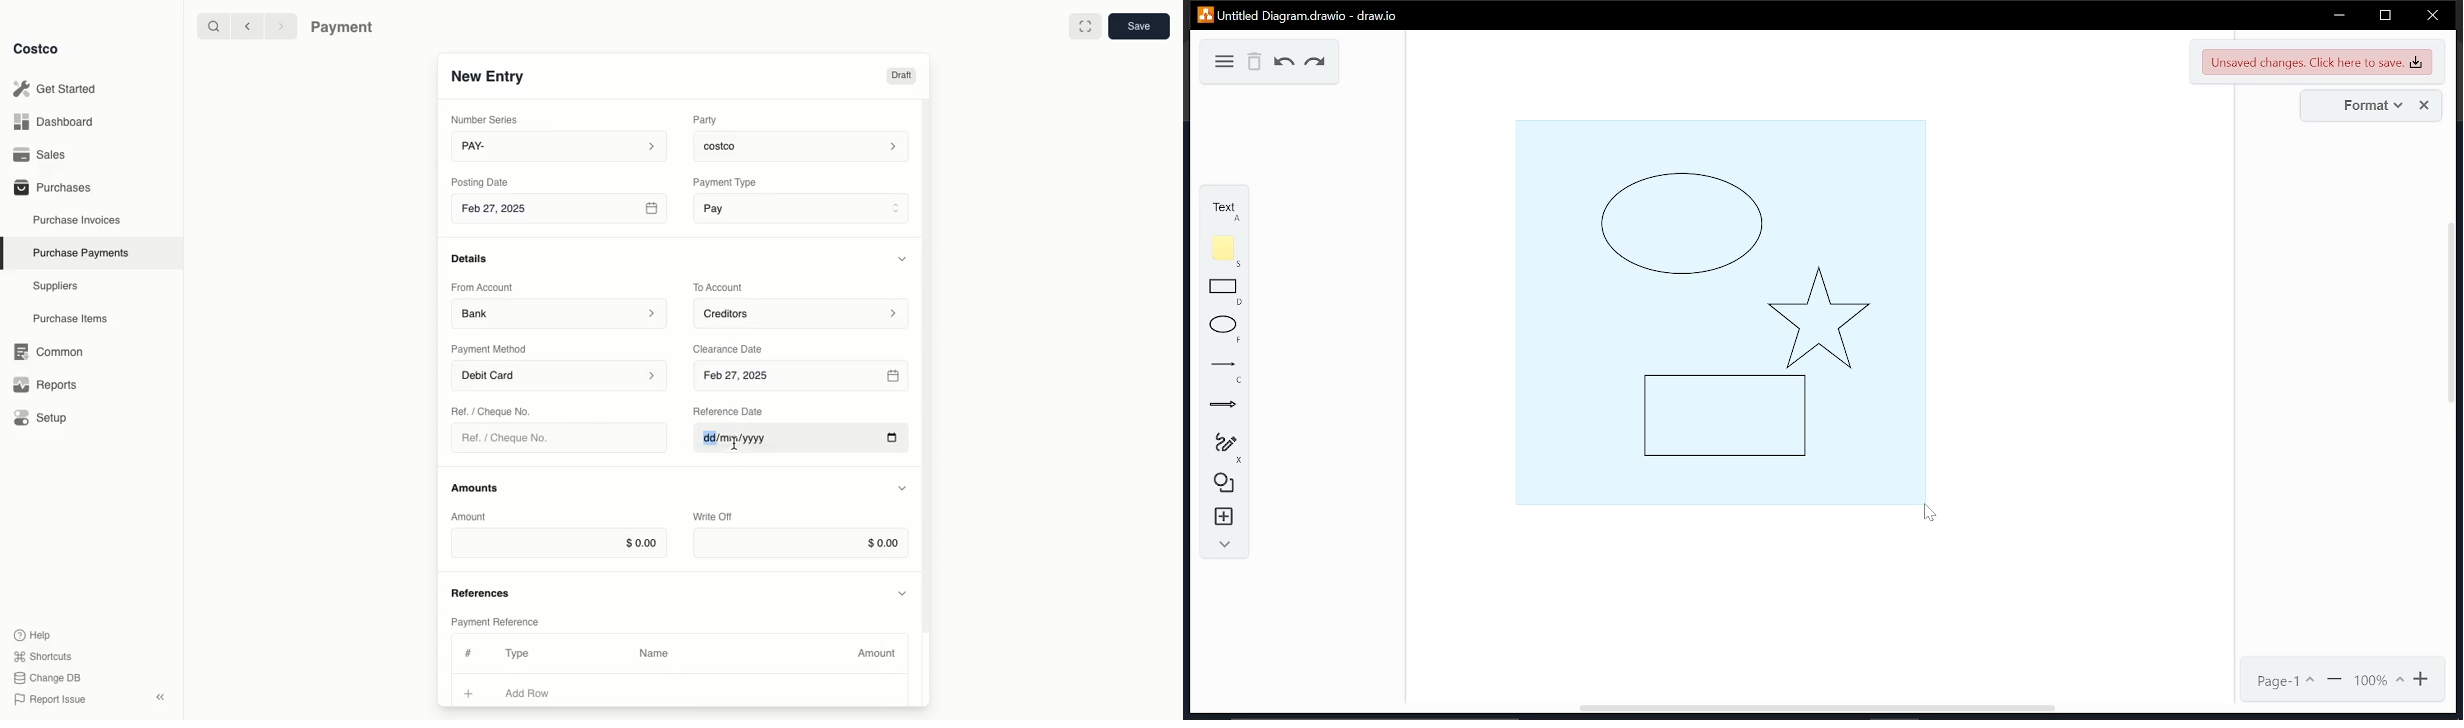  I want to click on Costco, so click(35, 48).